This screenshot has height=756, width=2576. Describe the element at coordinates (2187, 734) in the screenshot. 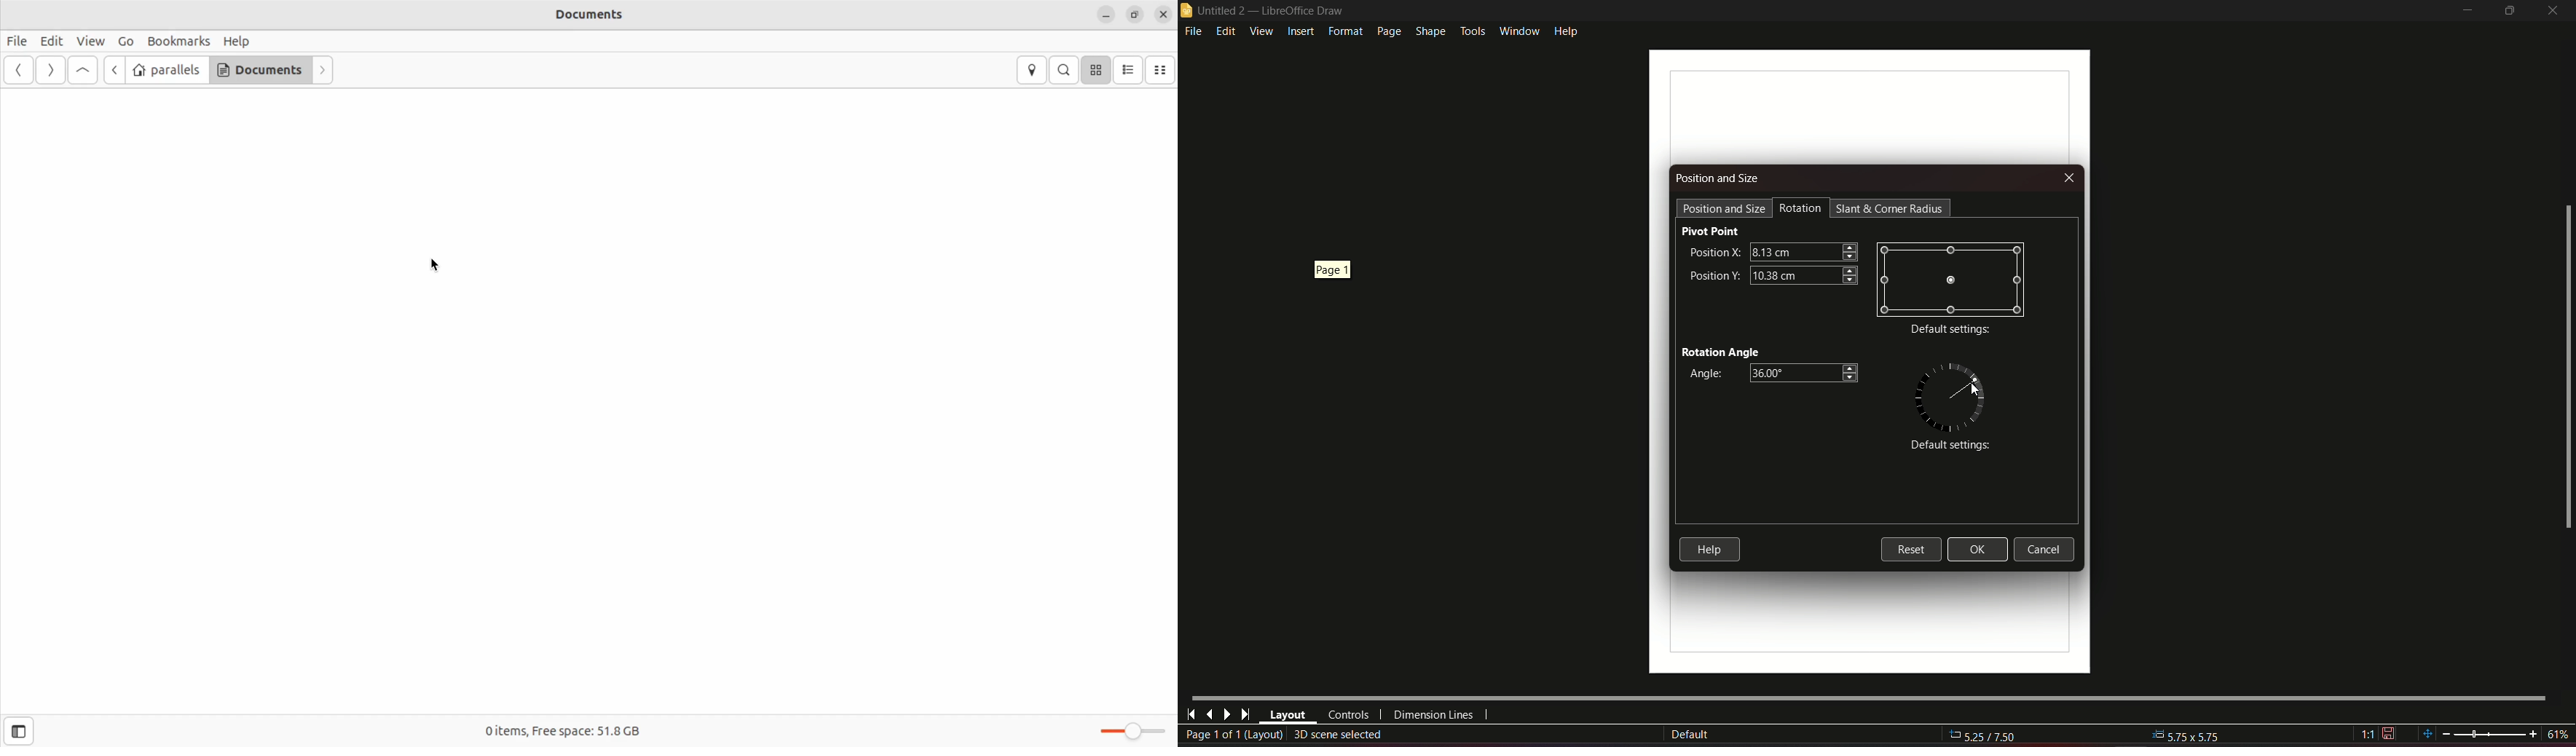

I see `5.75x5.75` at that location.